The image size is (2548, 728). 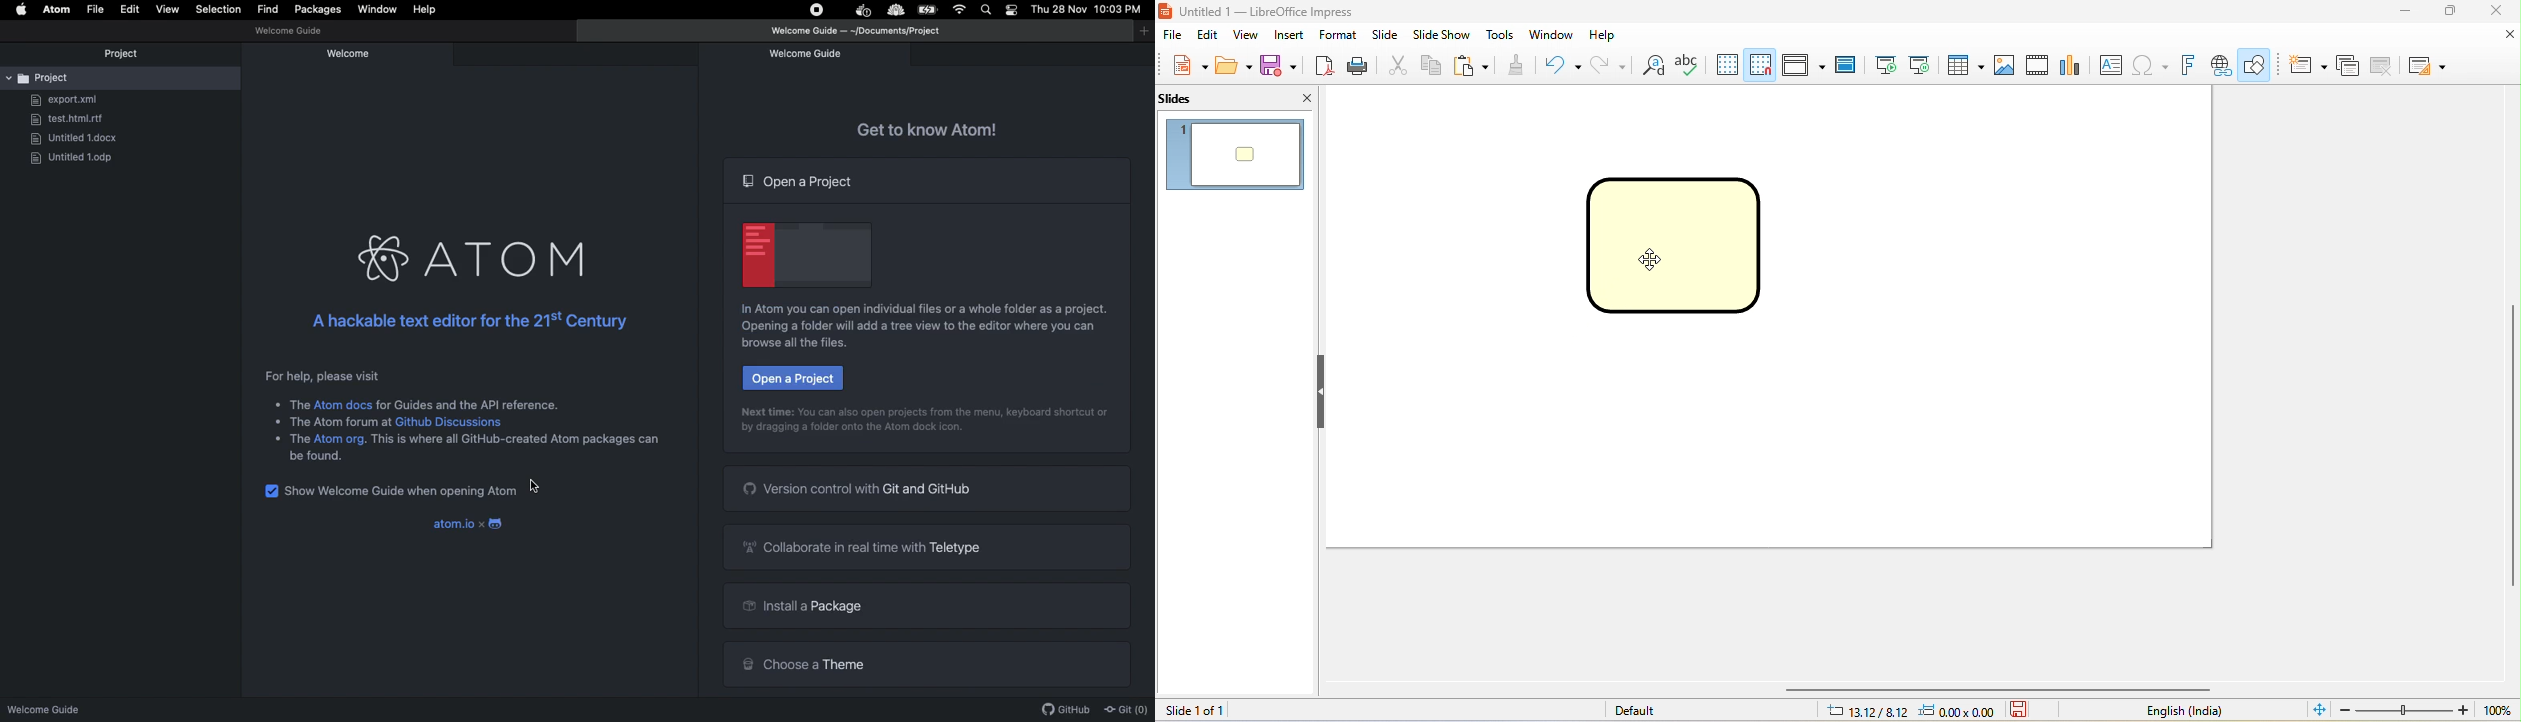 I want to click on view, so click(x=1252, y=34).